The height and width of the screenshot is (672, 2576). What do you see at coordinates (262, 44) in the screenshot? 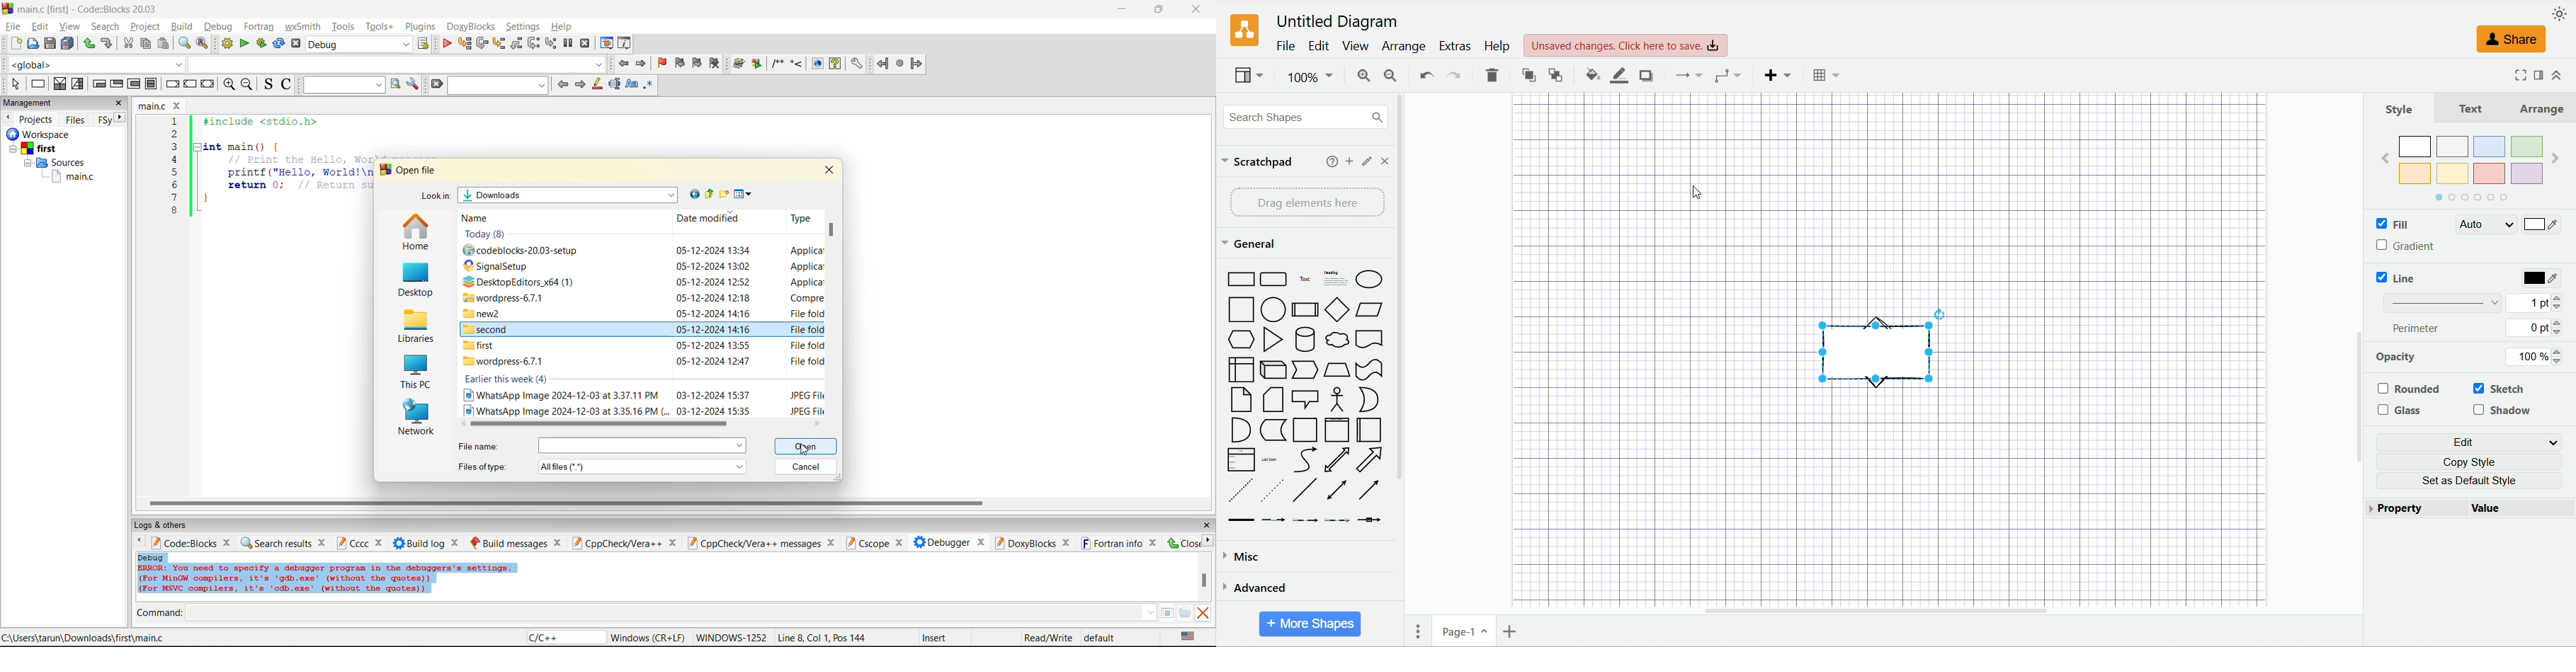
I see `build and run` at bounding box center [262, 44].